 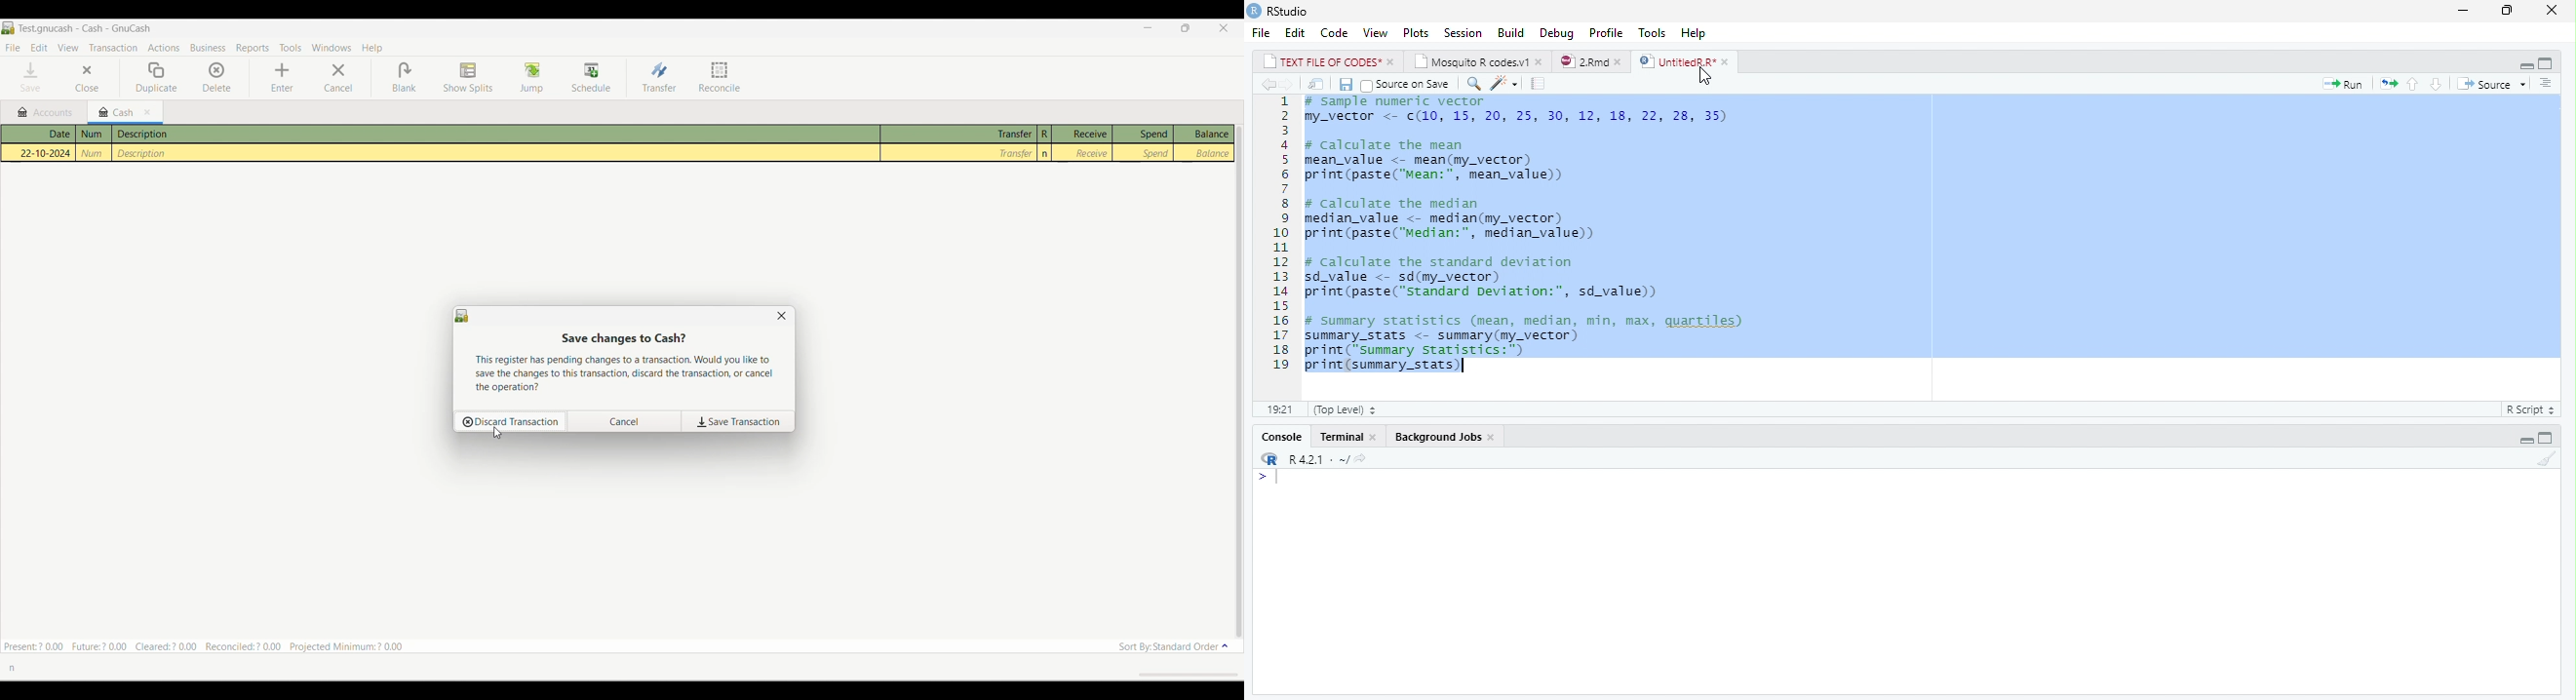 I want to click on Windows, so click(x=332, y=47).